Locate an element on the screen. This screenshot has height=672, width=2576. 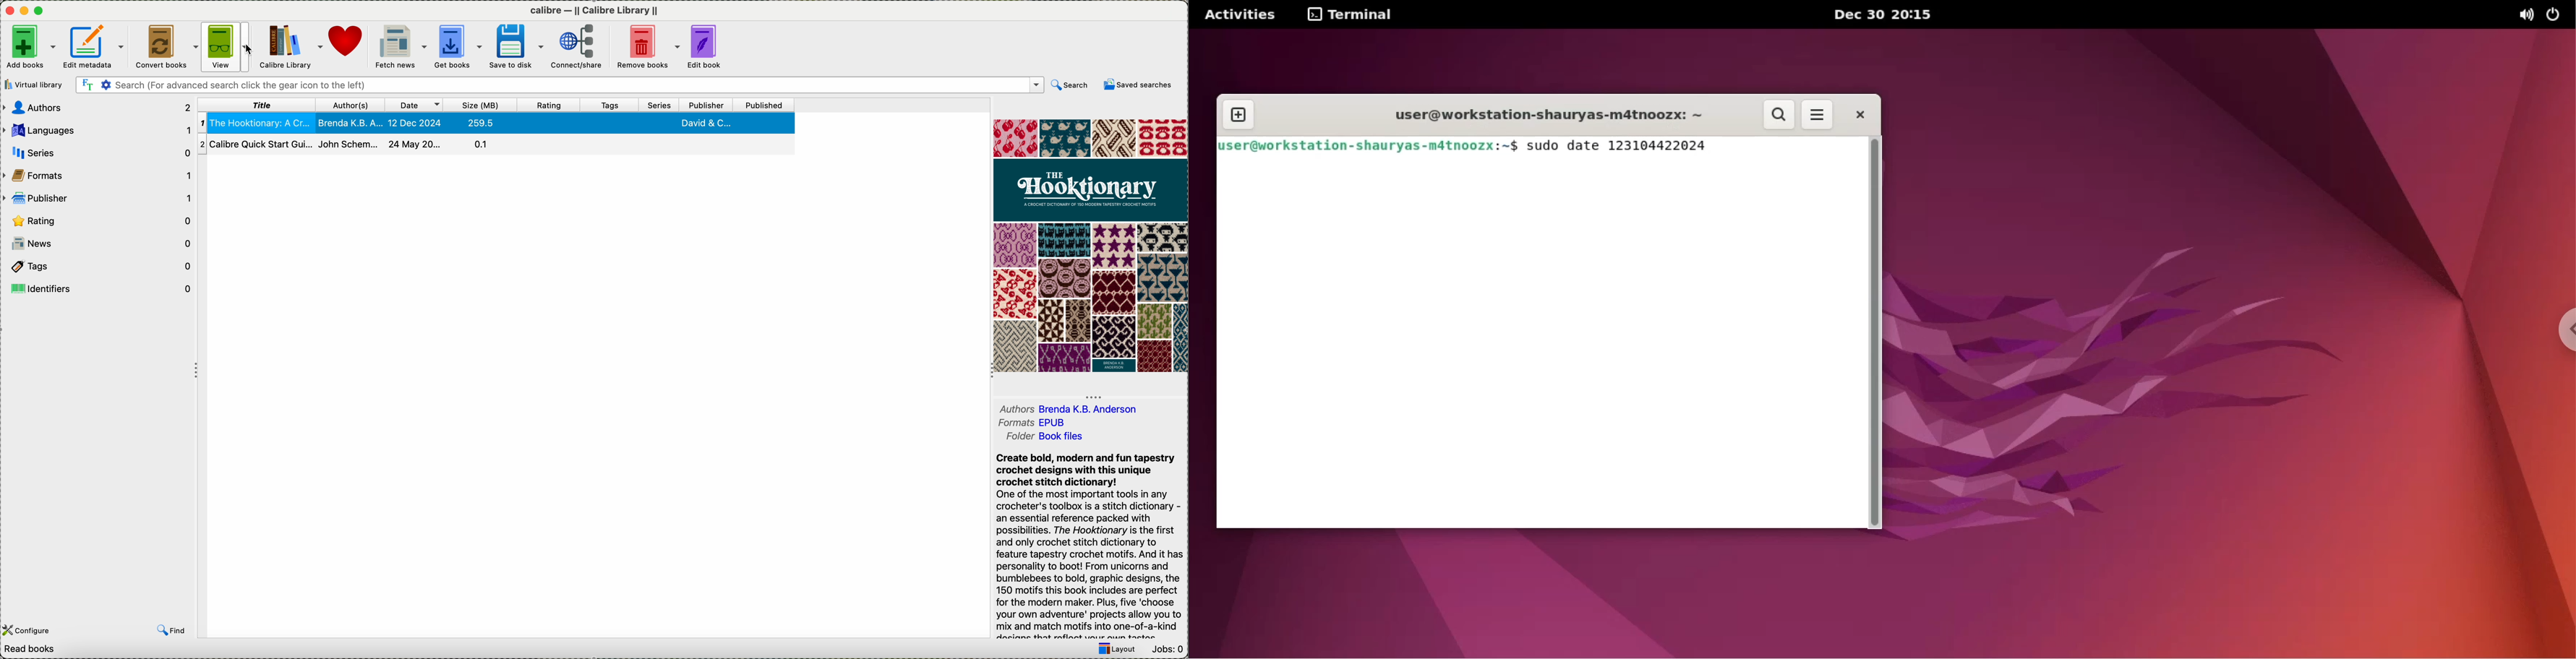
formats is located at coordinates (1035, 423).